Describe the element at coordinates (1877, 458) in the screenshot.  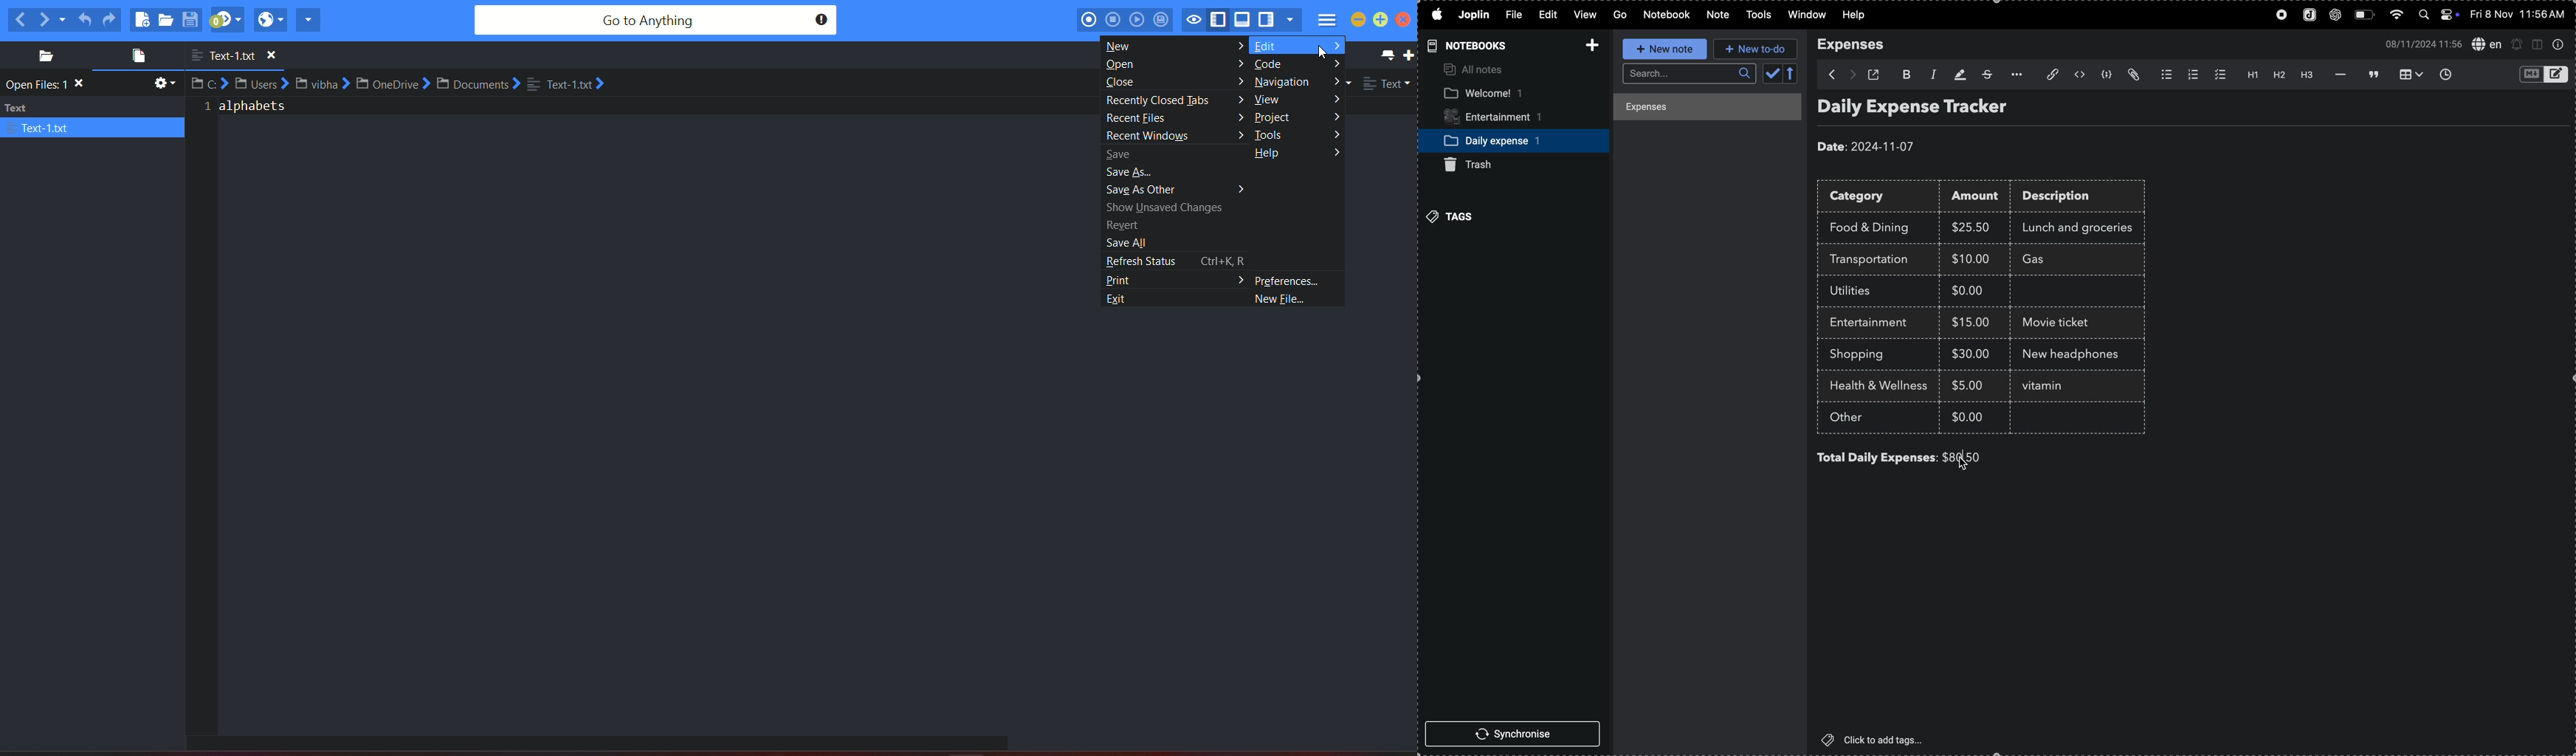
I see `total daily expenses` at that location.